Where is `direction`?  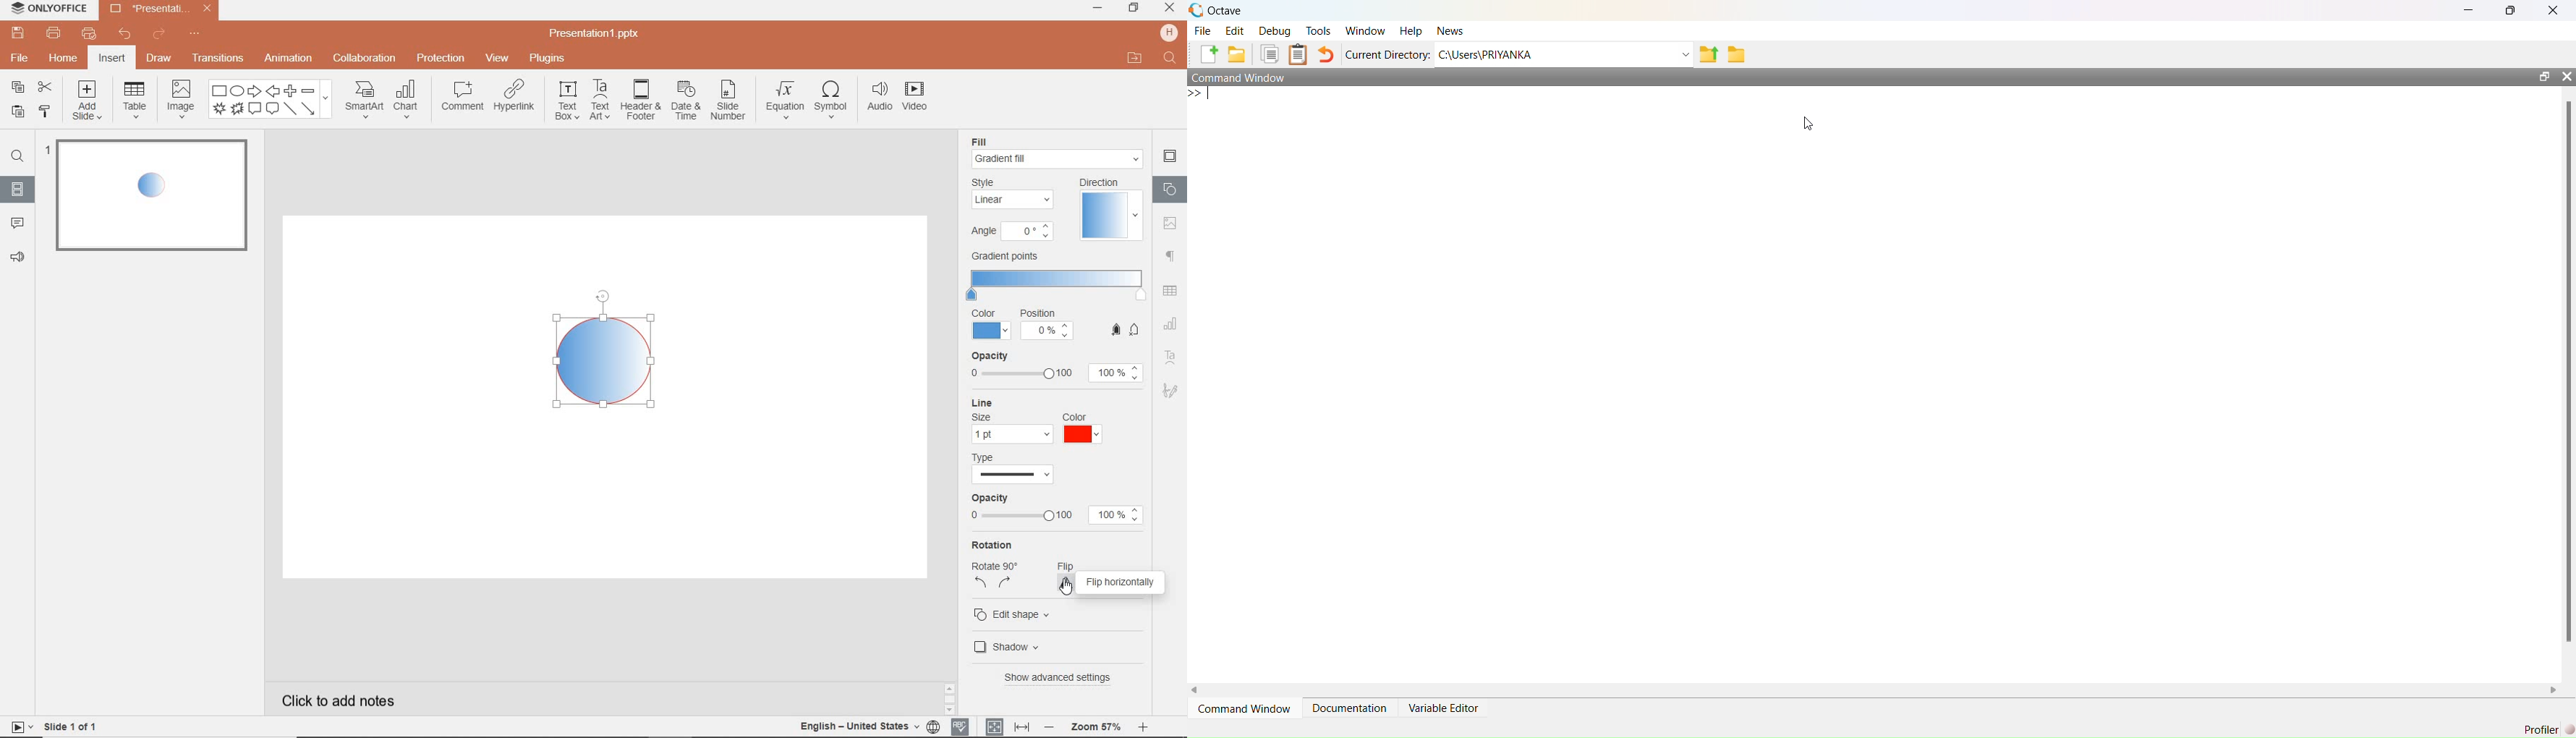
direction is located at coordinates (1109, 209).